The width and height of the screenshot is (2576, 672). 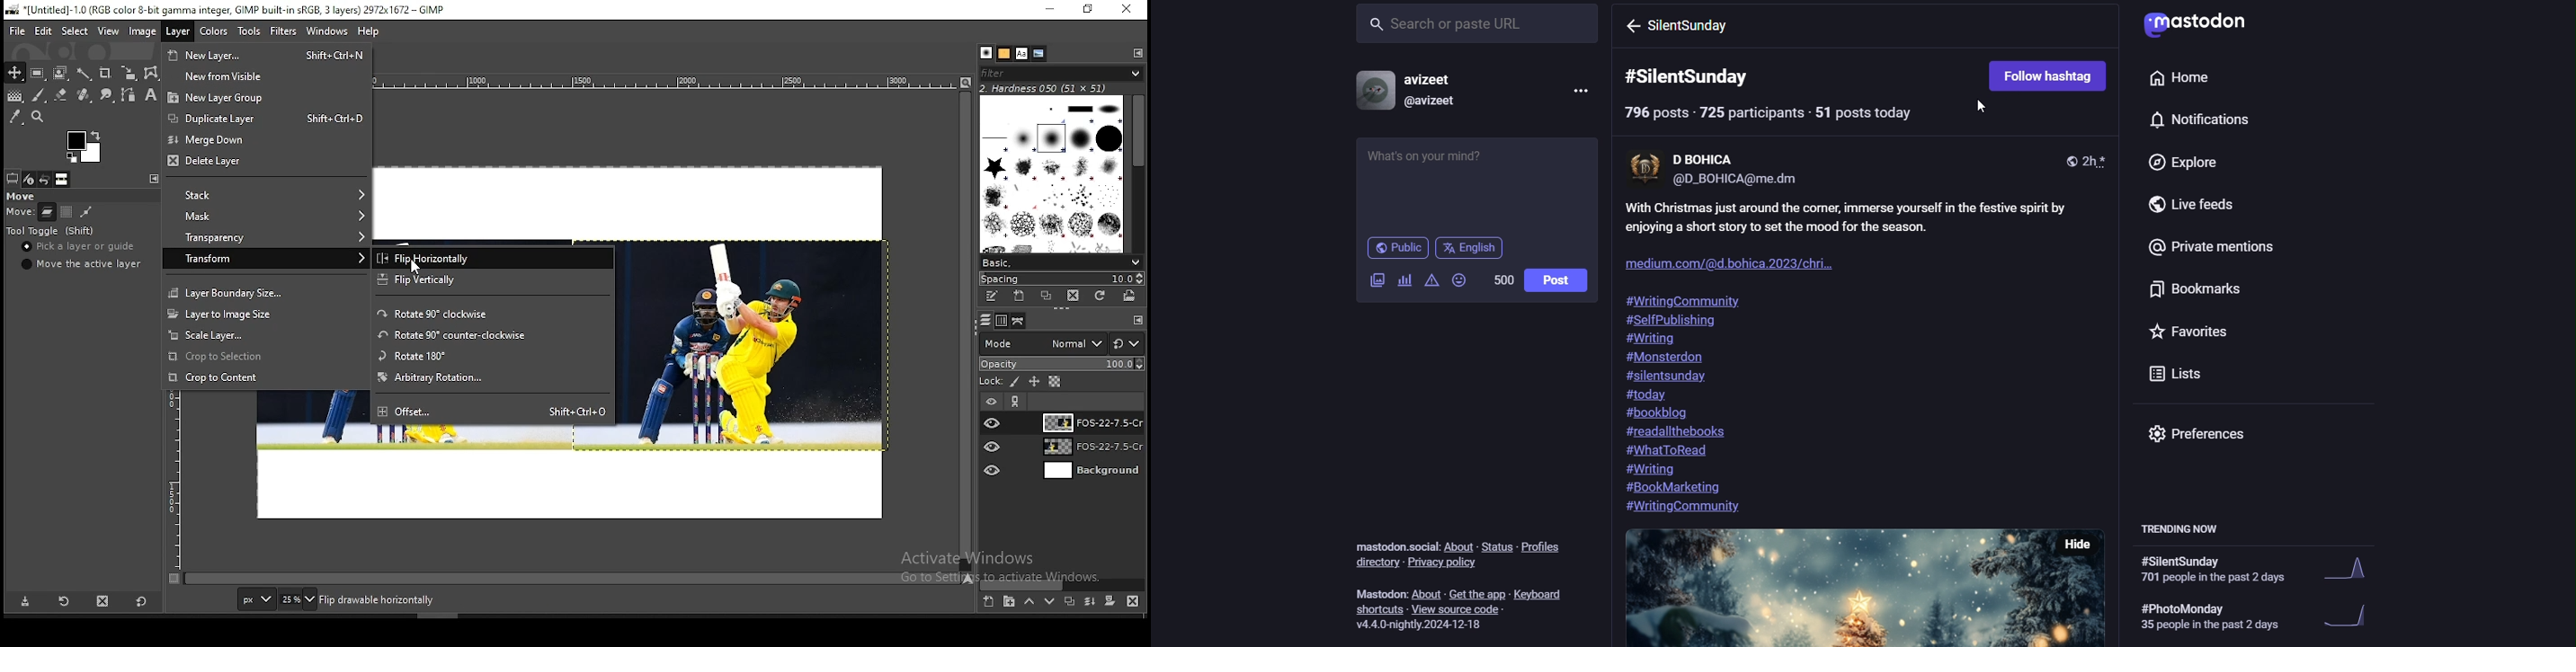 What do you see at coordinates (1396, 248) in the screenshot?
I see `Public` at bounding box center [1396, 248].